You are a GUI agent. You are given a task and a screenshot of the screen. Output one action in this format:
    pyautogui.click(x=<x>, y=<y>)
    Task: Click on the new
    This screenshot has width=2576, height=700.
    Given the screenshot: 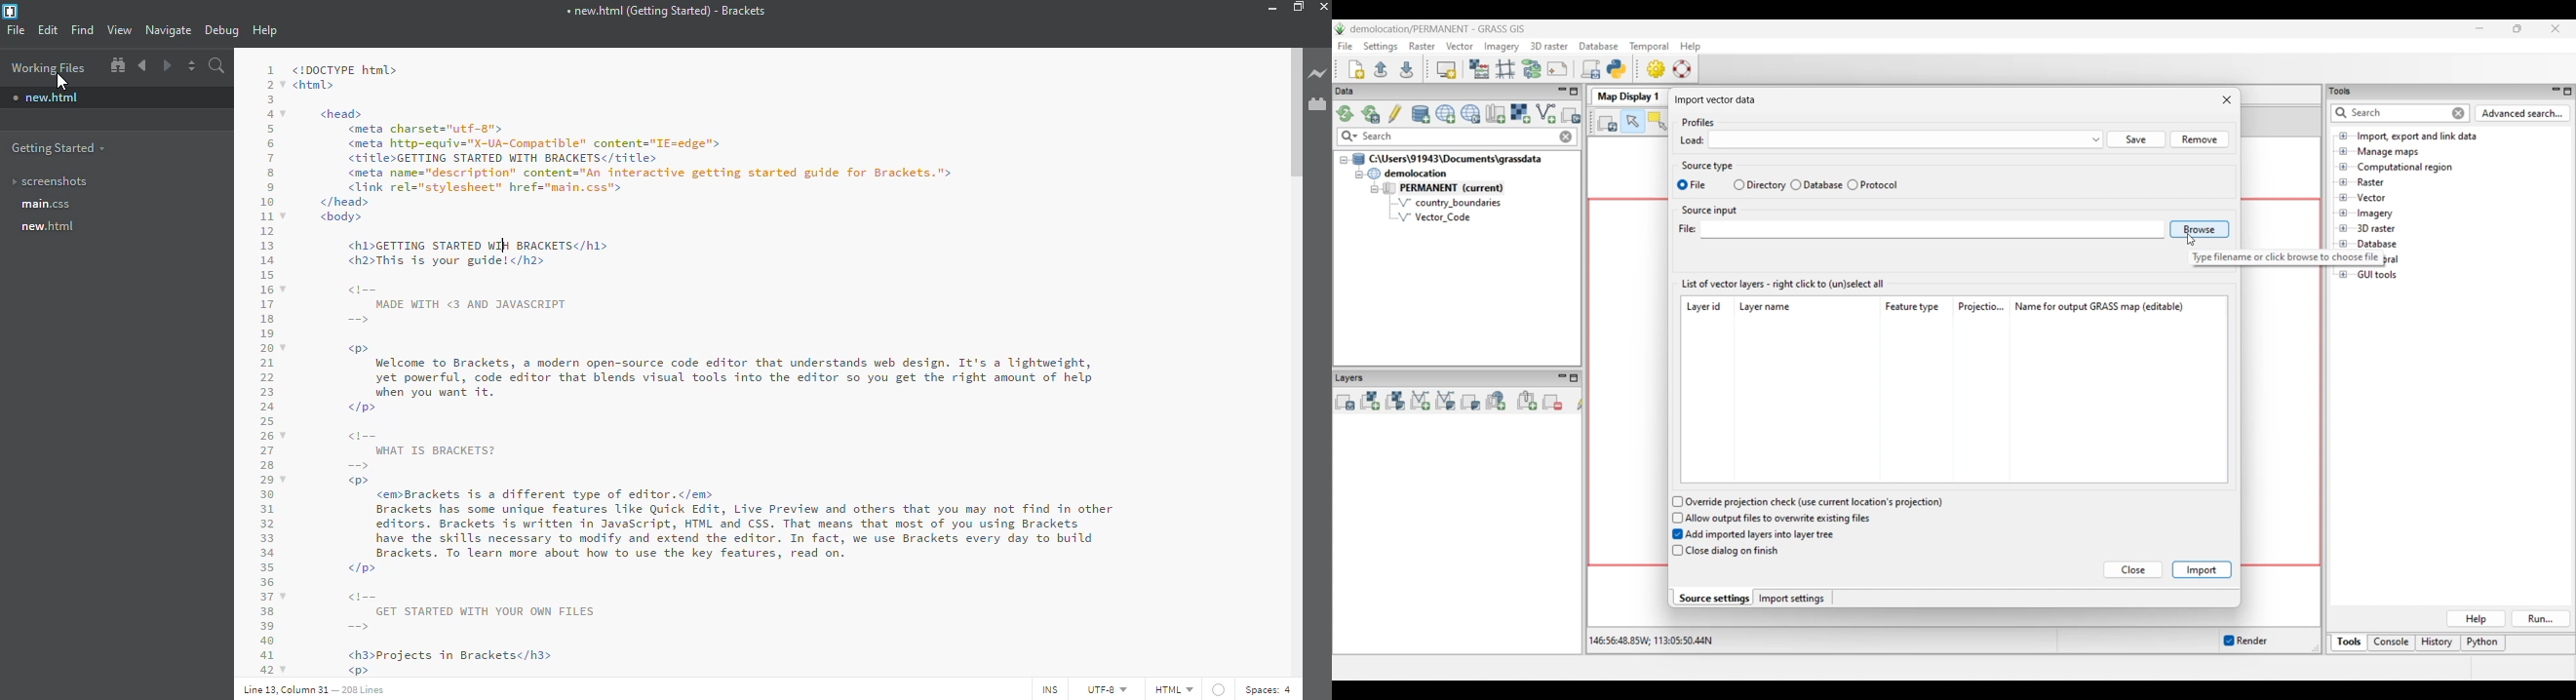 What is the action you would take?
    pyautogui.click(x=51, y=227)
    